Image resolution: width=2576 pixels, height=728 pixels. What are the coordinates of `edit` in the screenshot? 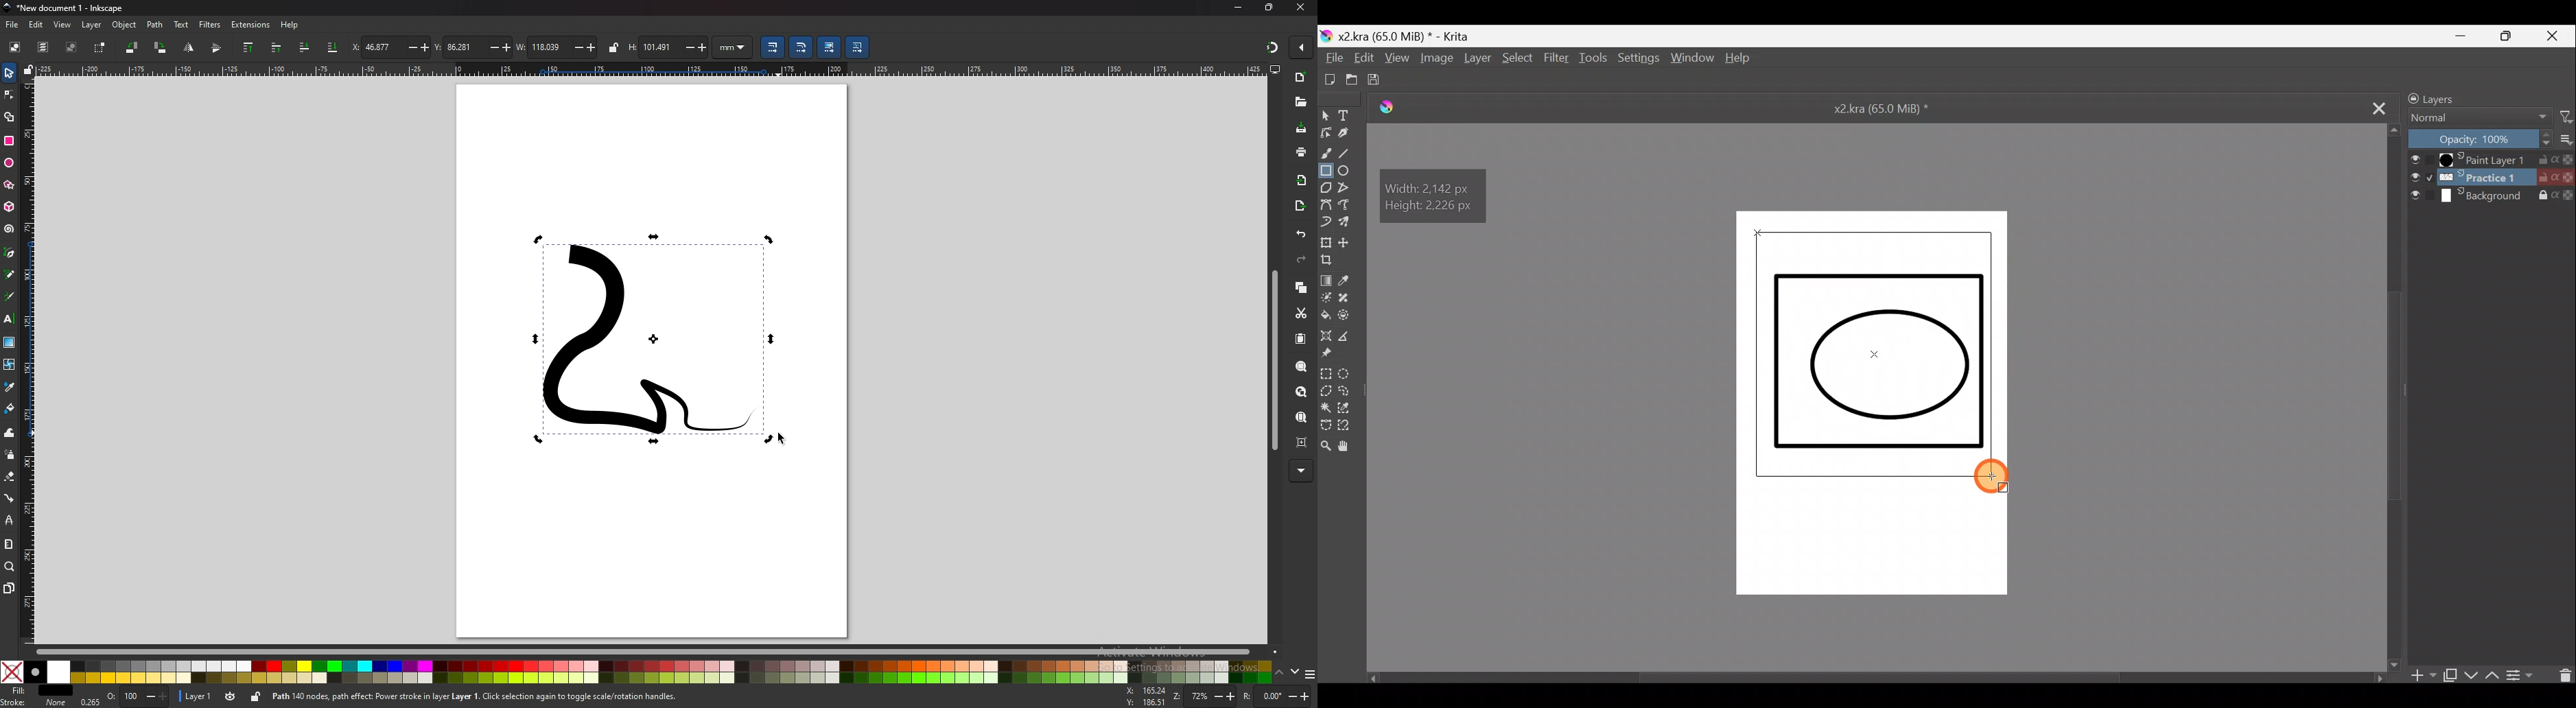 It's located at (36, 25).